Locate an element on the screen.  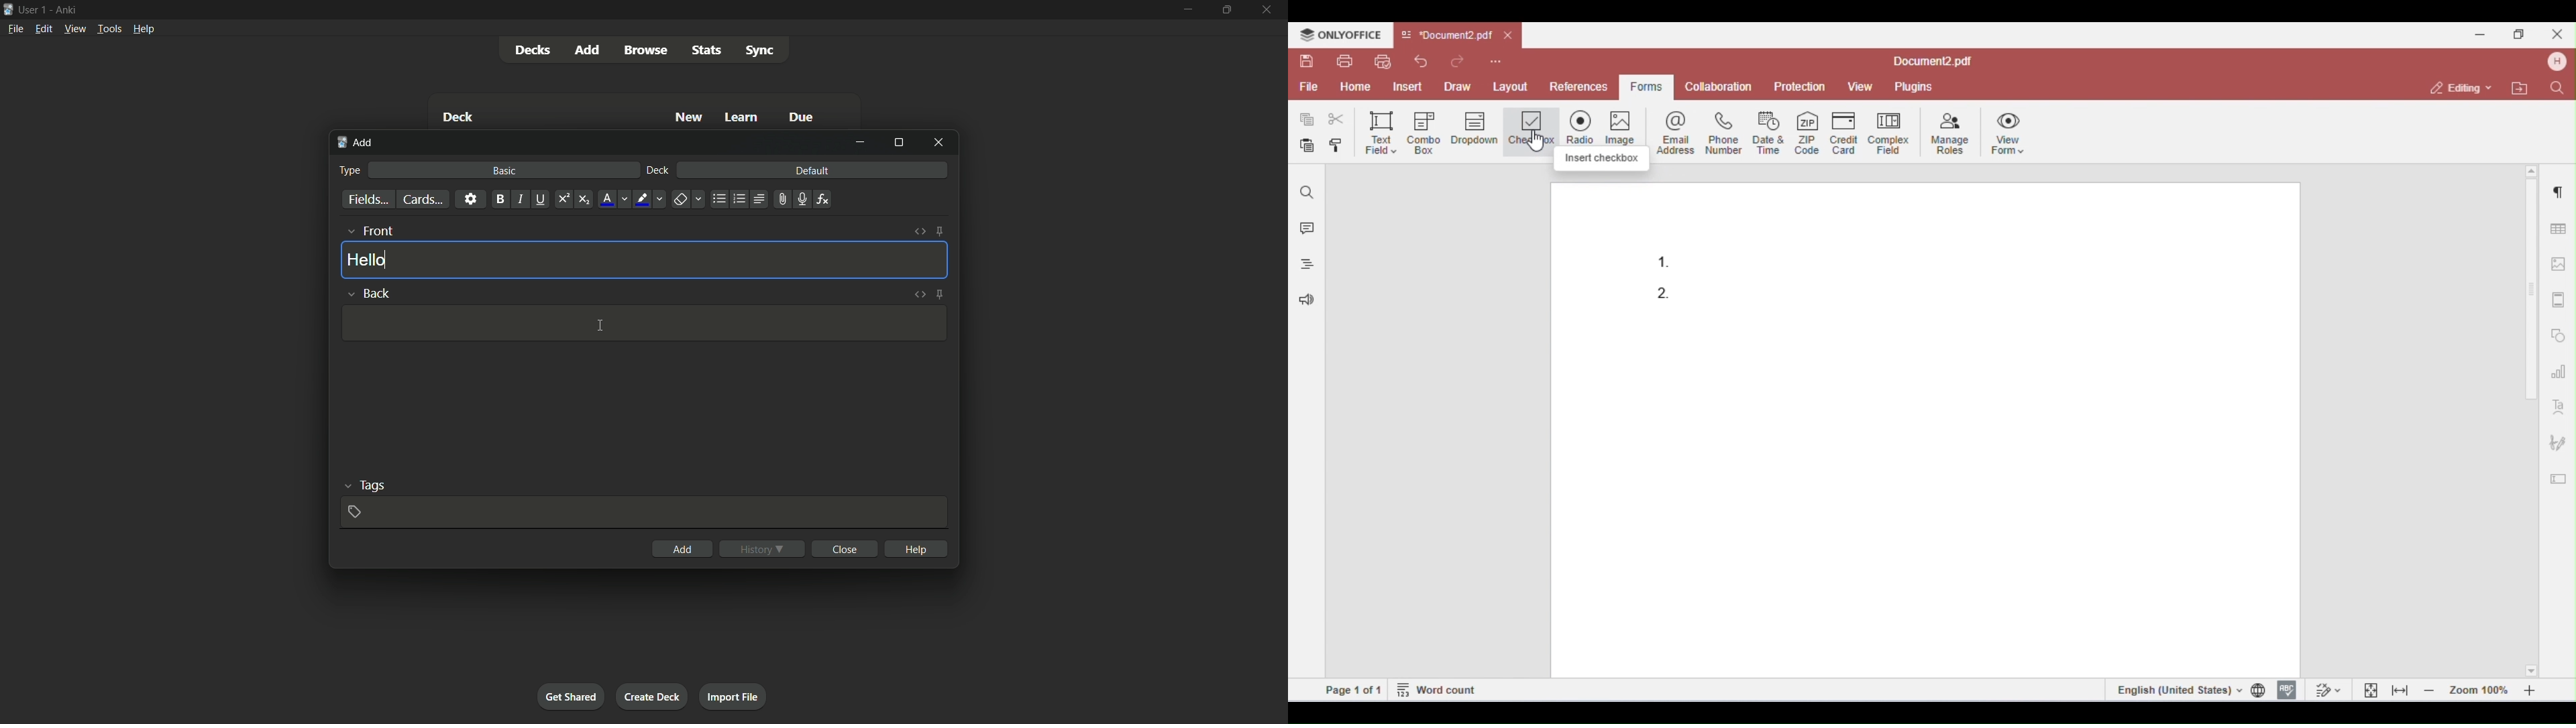
add is located at coordinates (588, 50).